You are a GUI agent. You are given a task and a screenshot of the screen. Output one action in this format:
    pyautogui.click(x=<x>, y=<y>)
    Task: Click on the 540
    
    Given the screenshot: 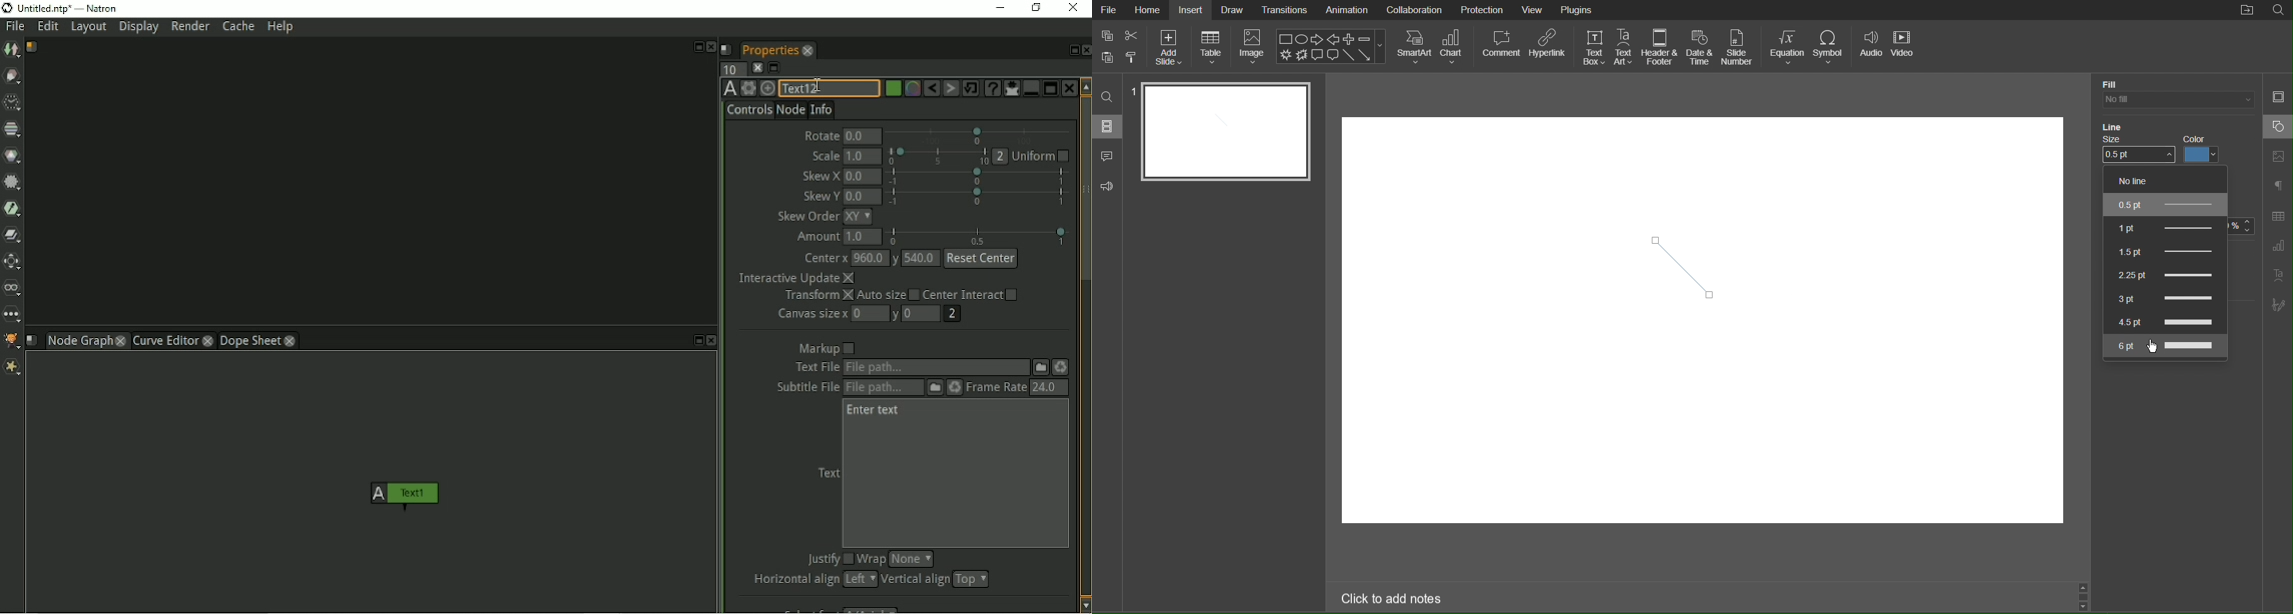 What is the action you would take?
    pyautogui.click(x=922, y=258)
    